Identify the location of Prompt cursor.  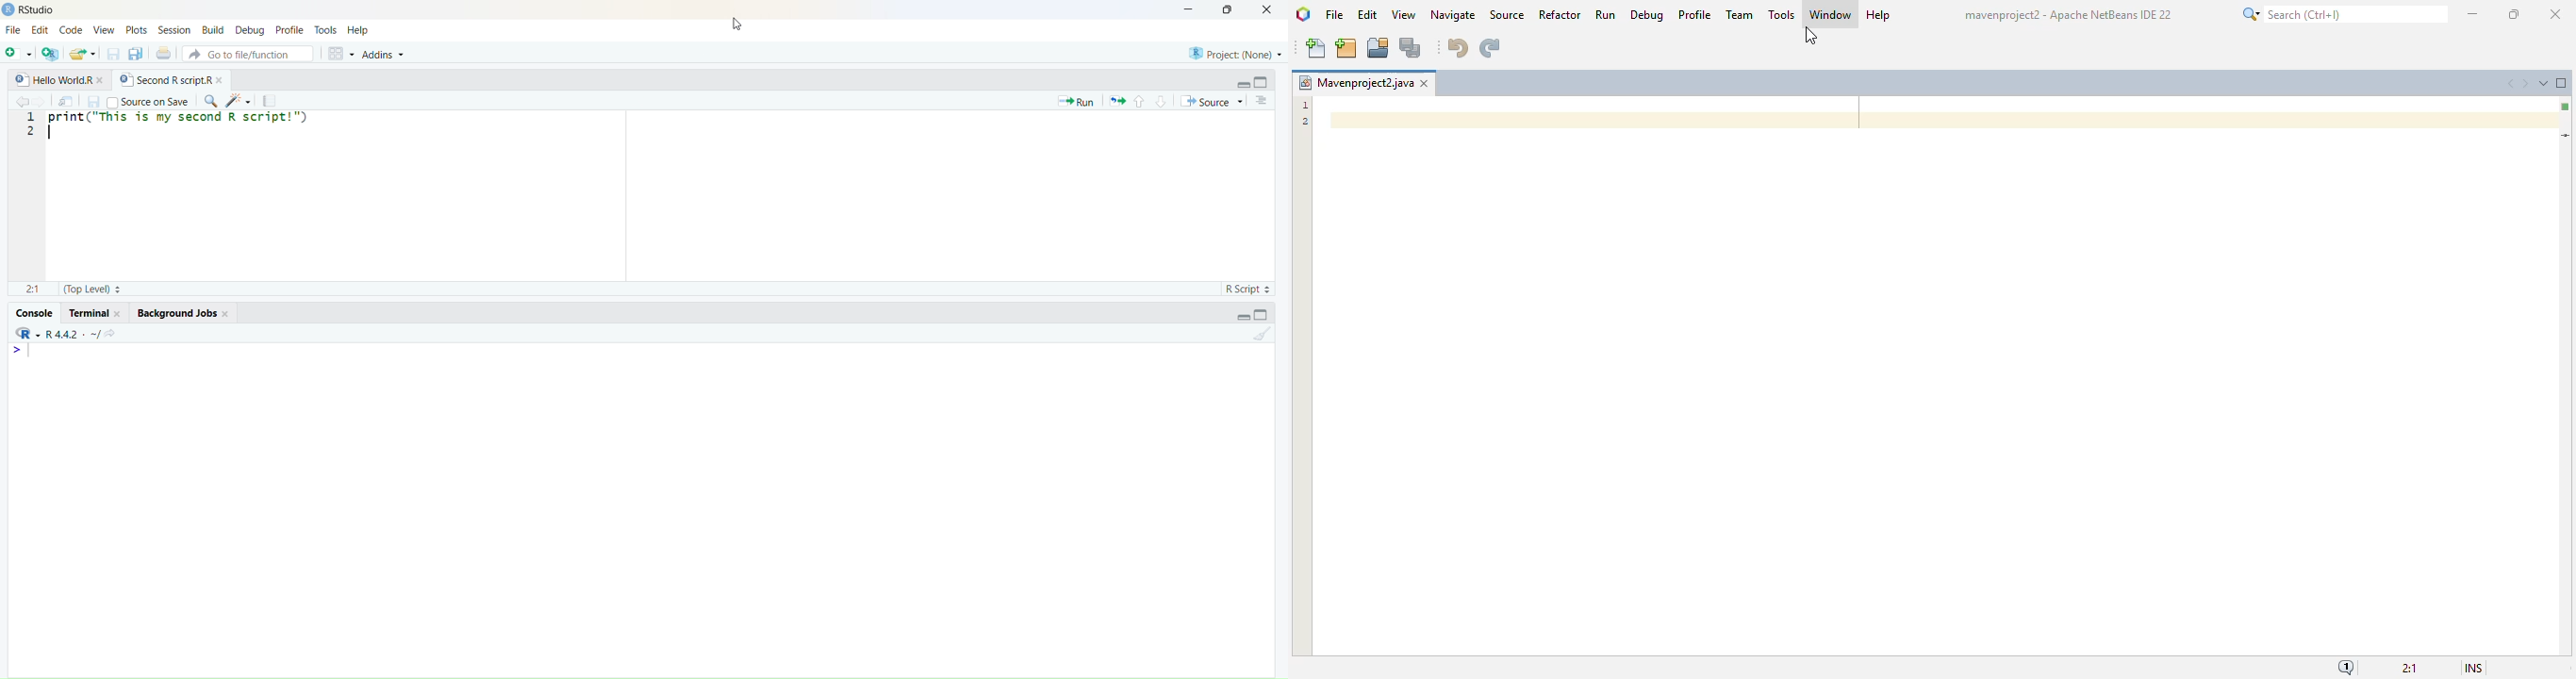
(16, 349).